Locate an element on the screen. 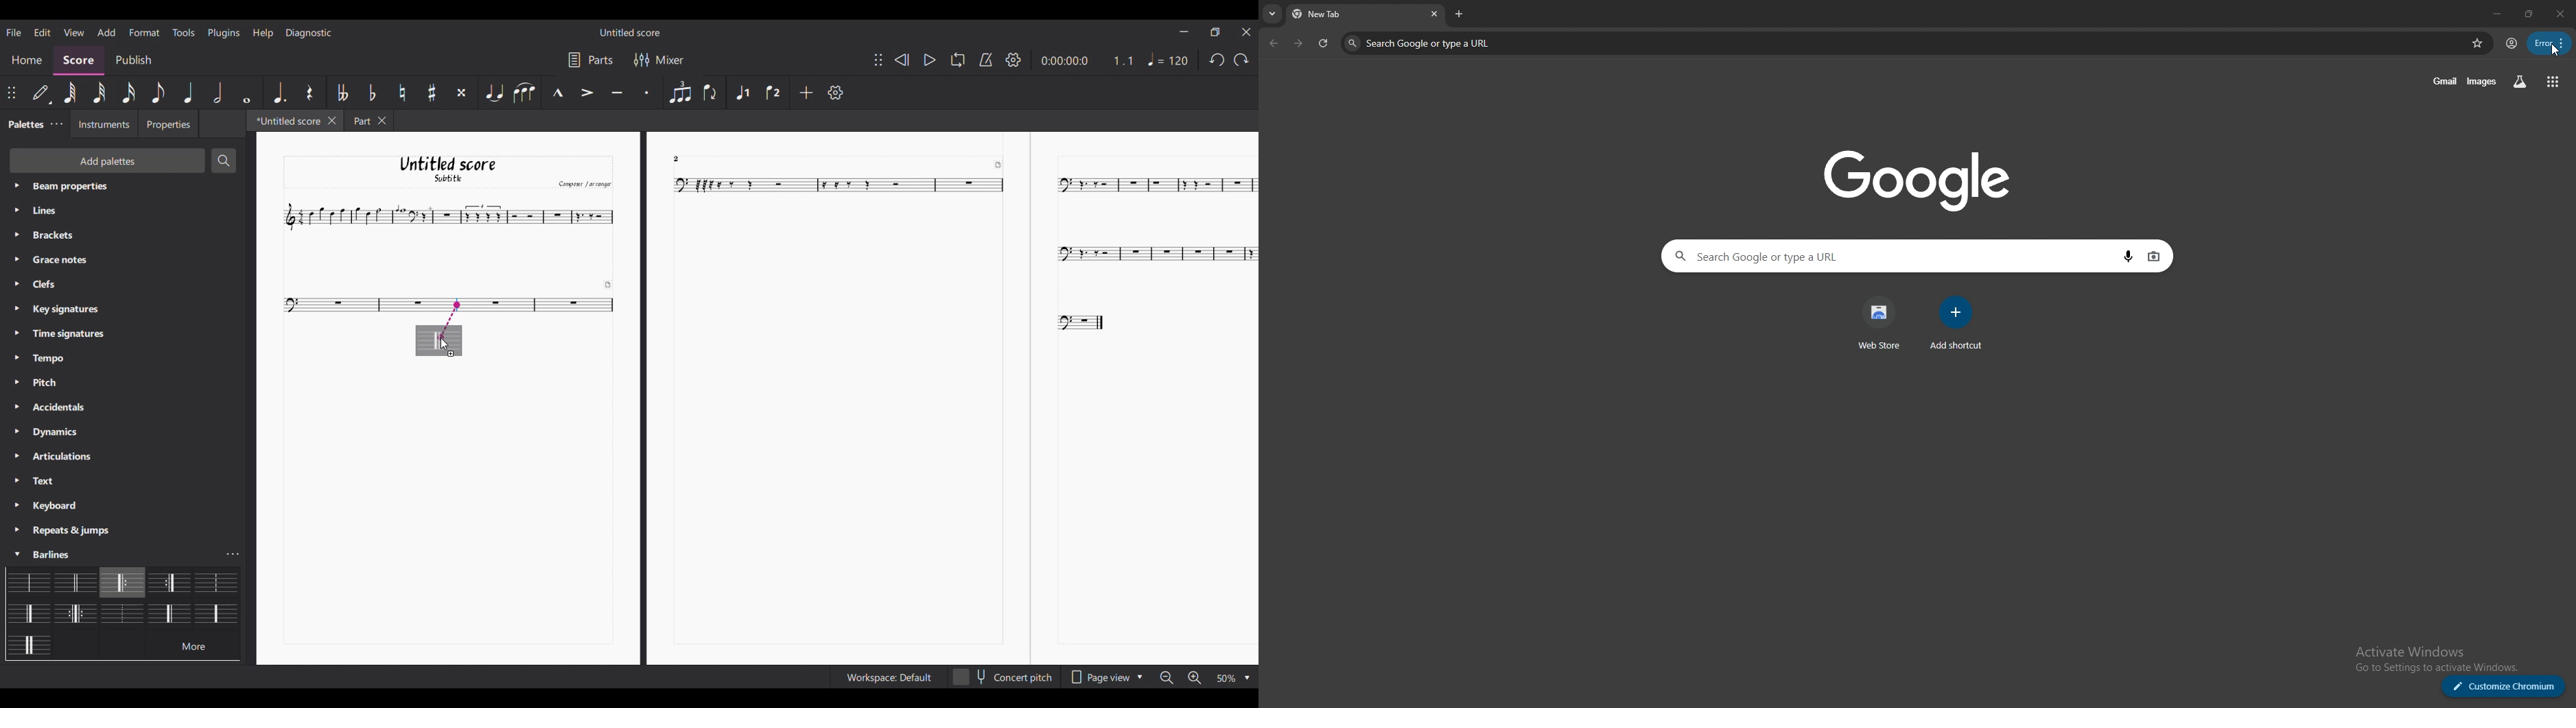 Image resolution: width=2576 pixels, height=728 pixels. Tie is located at coordinates (494, 92).